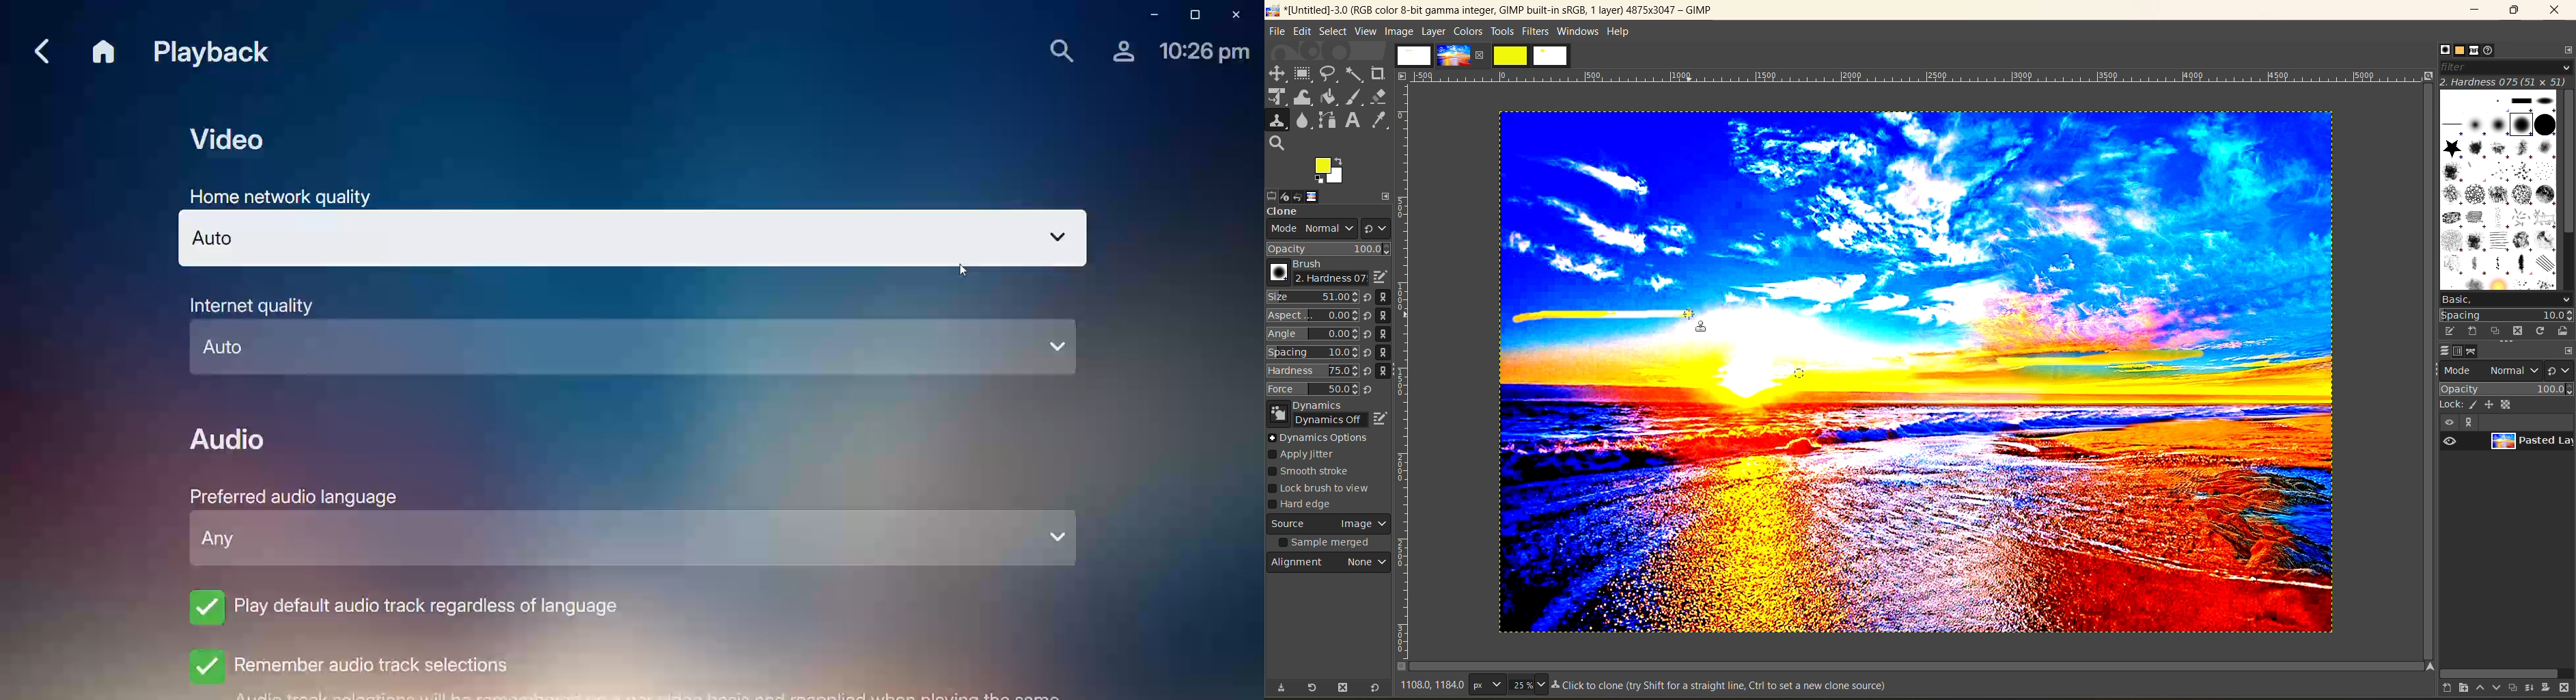 The image size is (2576, 700). What do you see at coordinates (1402, 75) in the screenshot?
I see `` at bounding box center [1402, 75].